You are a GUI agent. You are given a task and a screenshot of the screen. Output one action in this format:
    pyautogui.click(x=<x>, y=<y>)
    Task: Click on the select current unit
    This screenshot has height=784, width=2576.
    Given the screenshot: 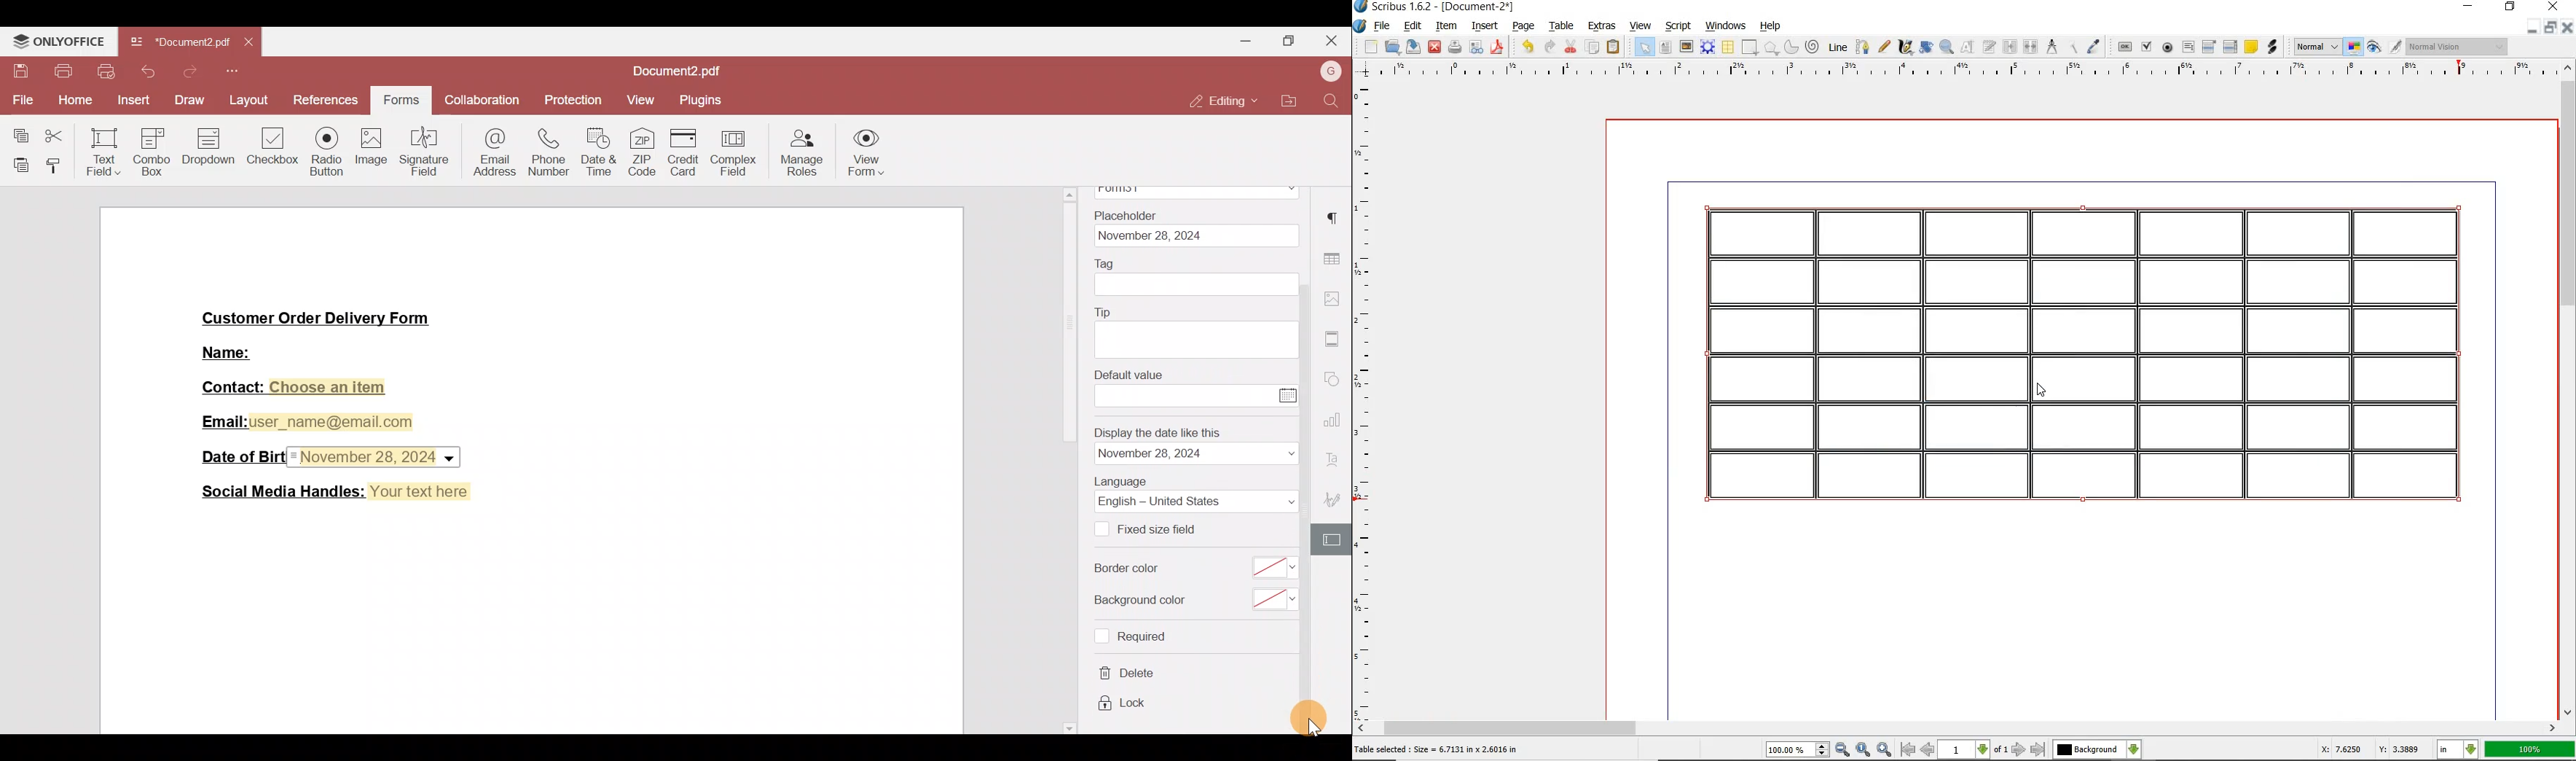 What is the action you would take?
    pyautogui.click(x=2459, y=751)
    